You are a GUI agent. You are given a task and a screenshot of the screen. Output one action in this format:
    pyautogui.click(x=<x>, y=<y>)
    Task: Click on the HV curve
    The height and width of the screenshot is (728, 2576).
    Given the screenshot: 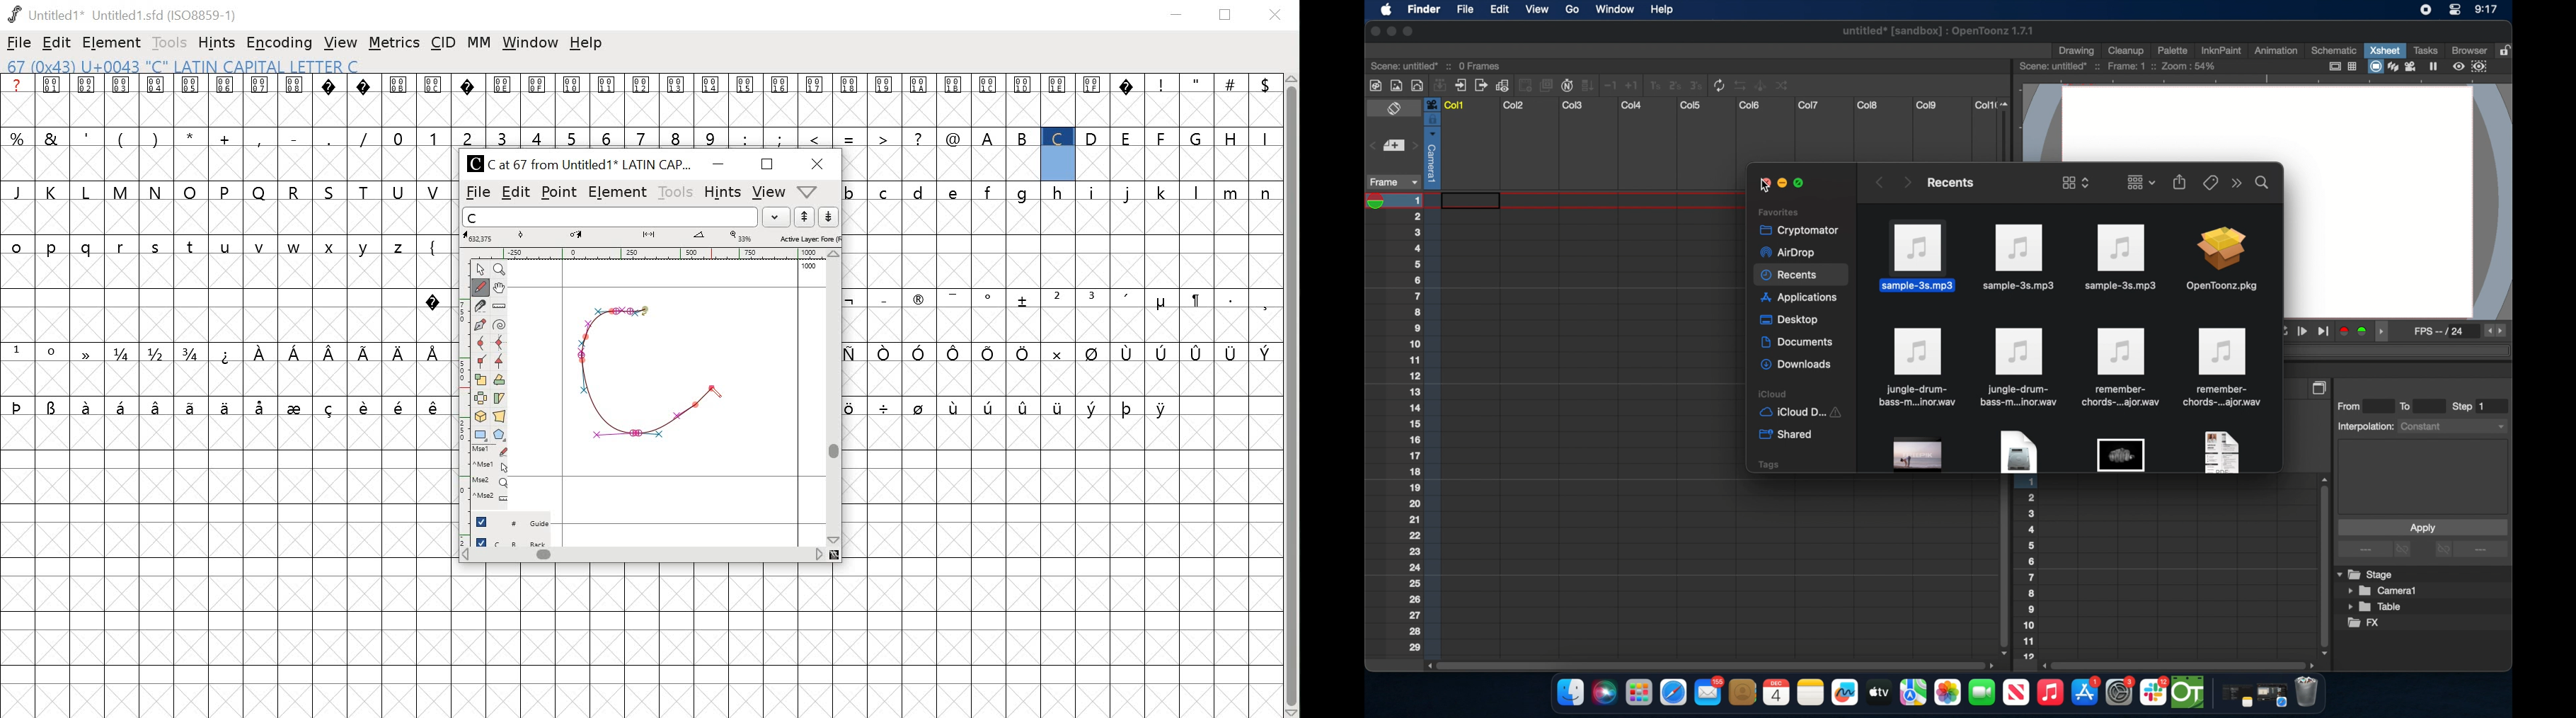 What is the action you would take?
    pyautogui.click(x=501, y=344)
    